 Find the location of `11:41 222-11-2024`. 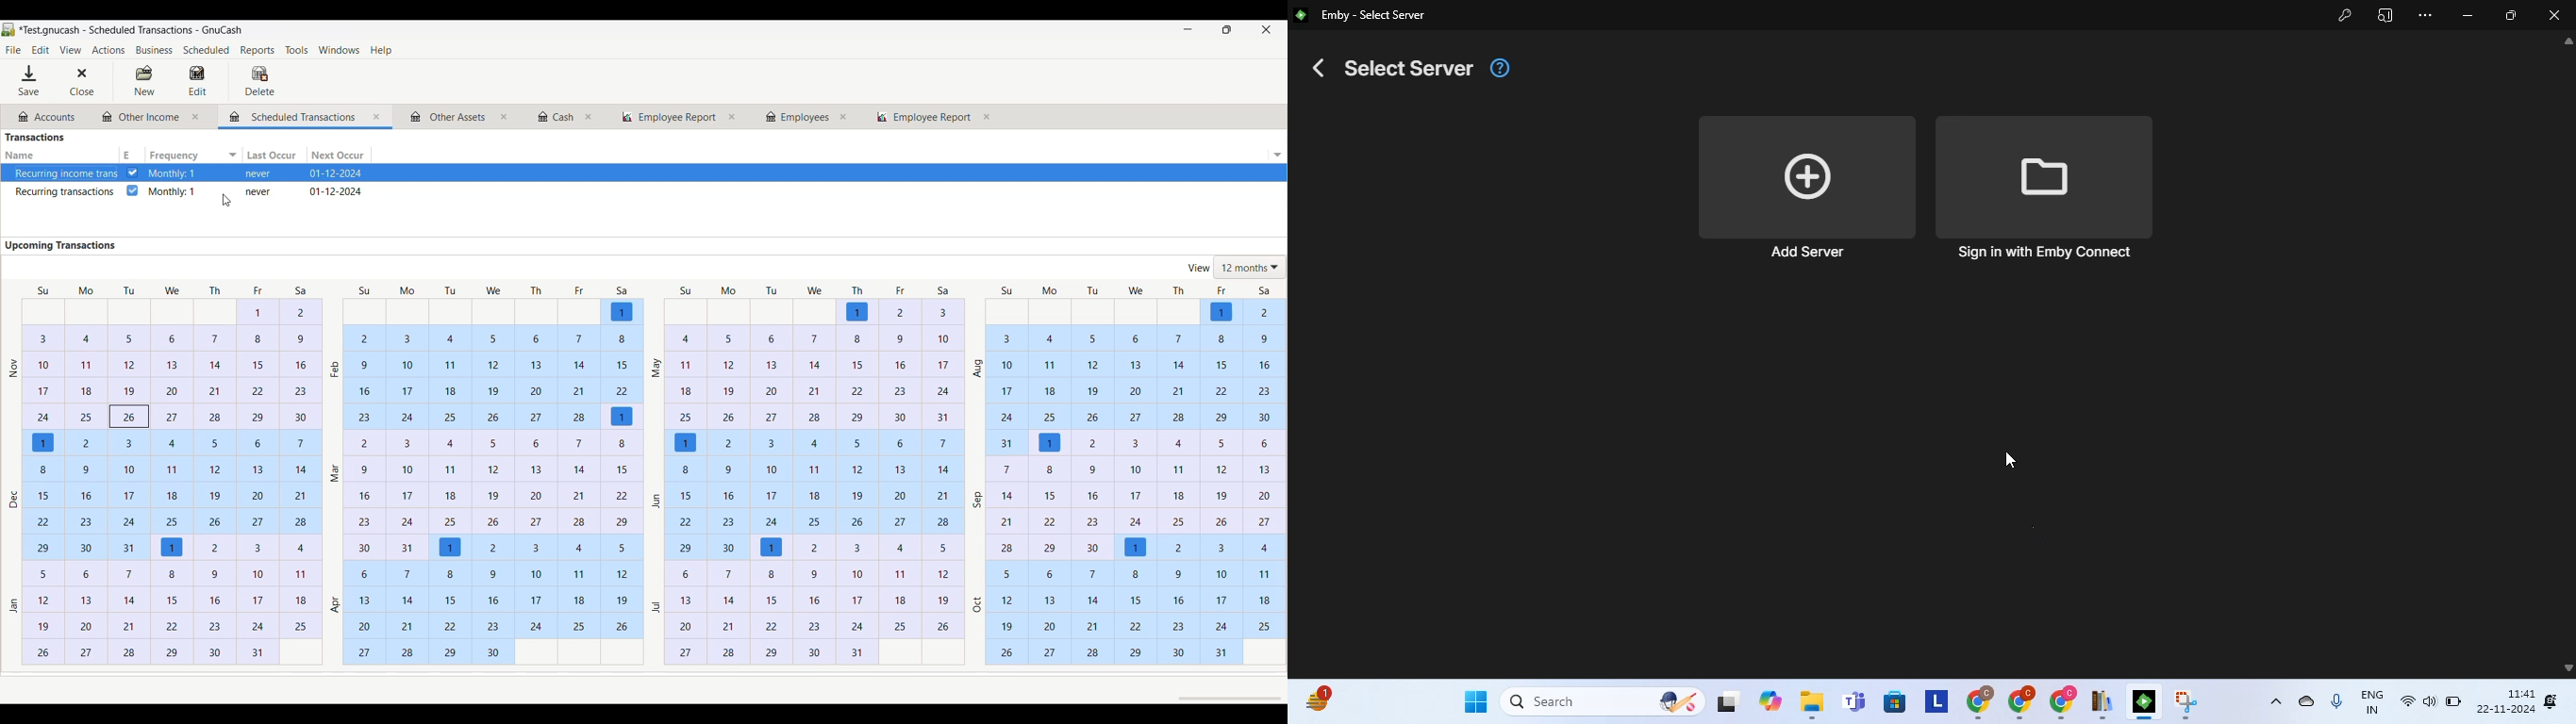

11:41 222-11-2024 is located at coordinates (2505, 699).